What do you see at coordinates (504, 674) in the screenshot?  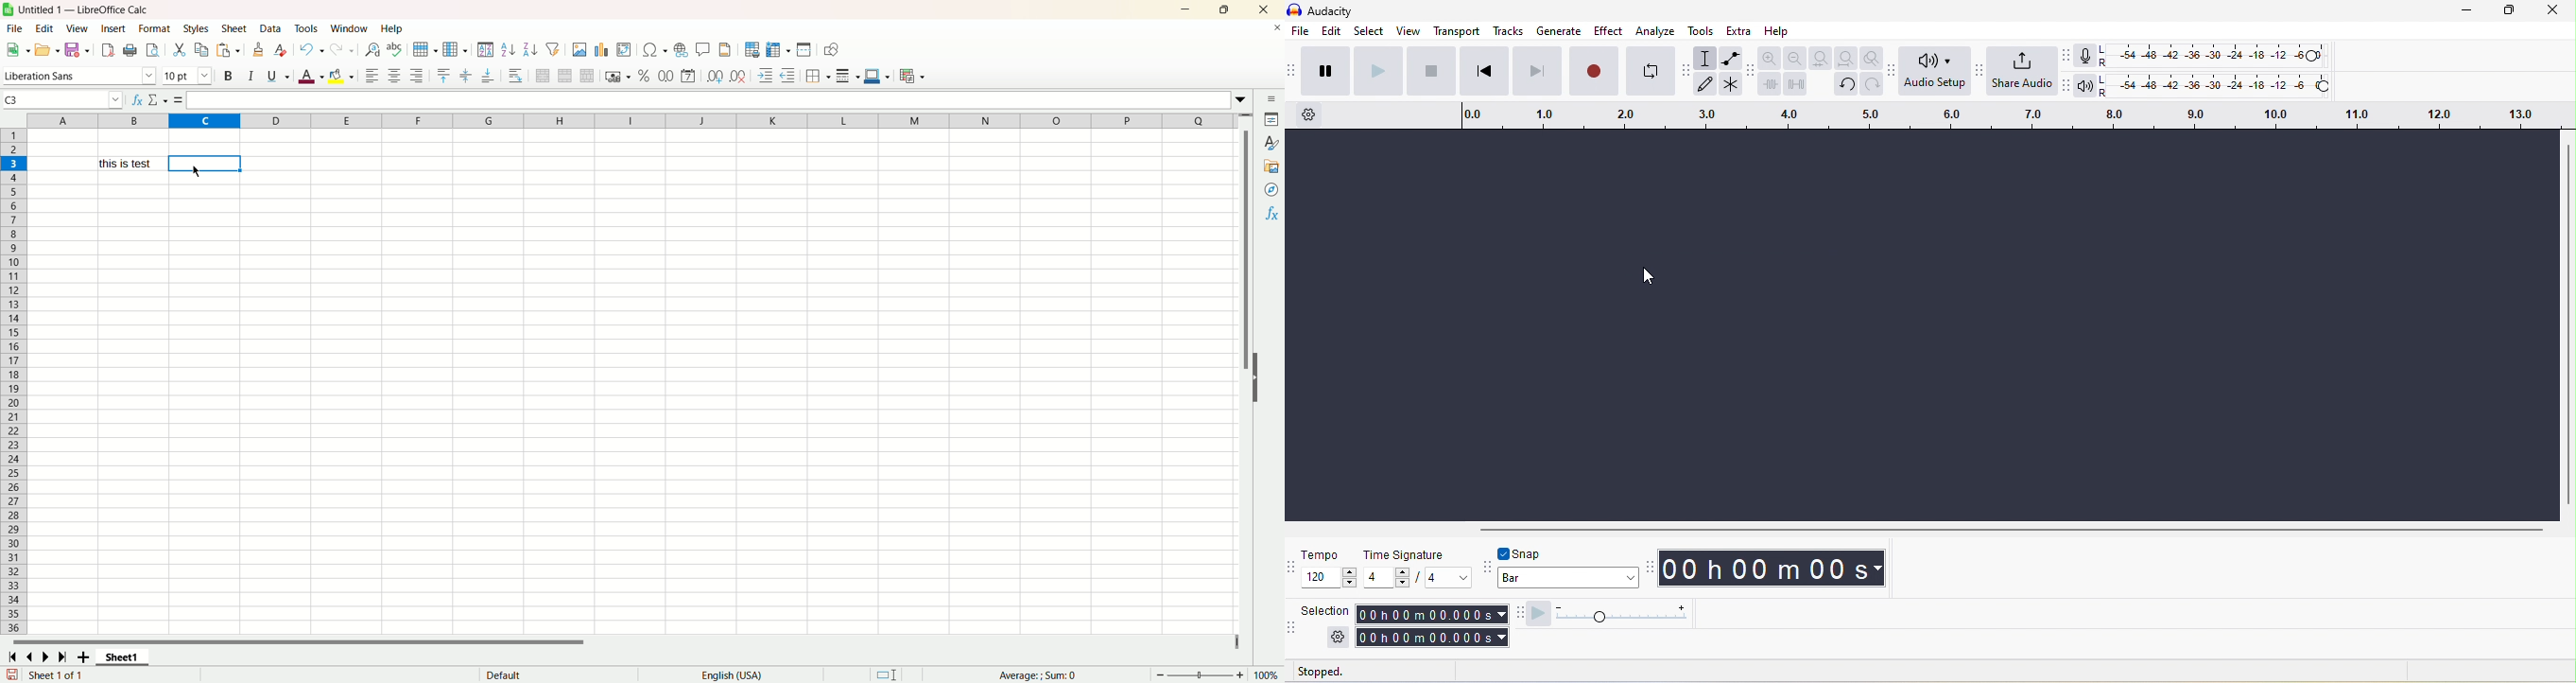 I see `page style` at bounding box center [504, 674].